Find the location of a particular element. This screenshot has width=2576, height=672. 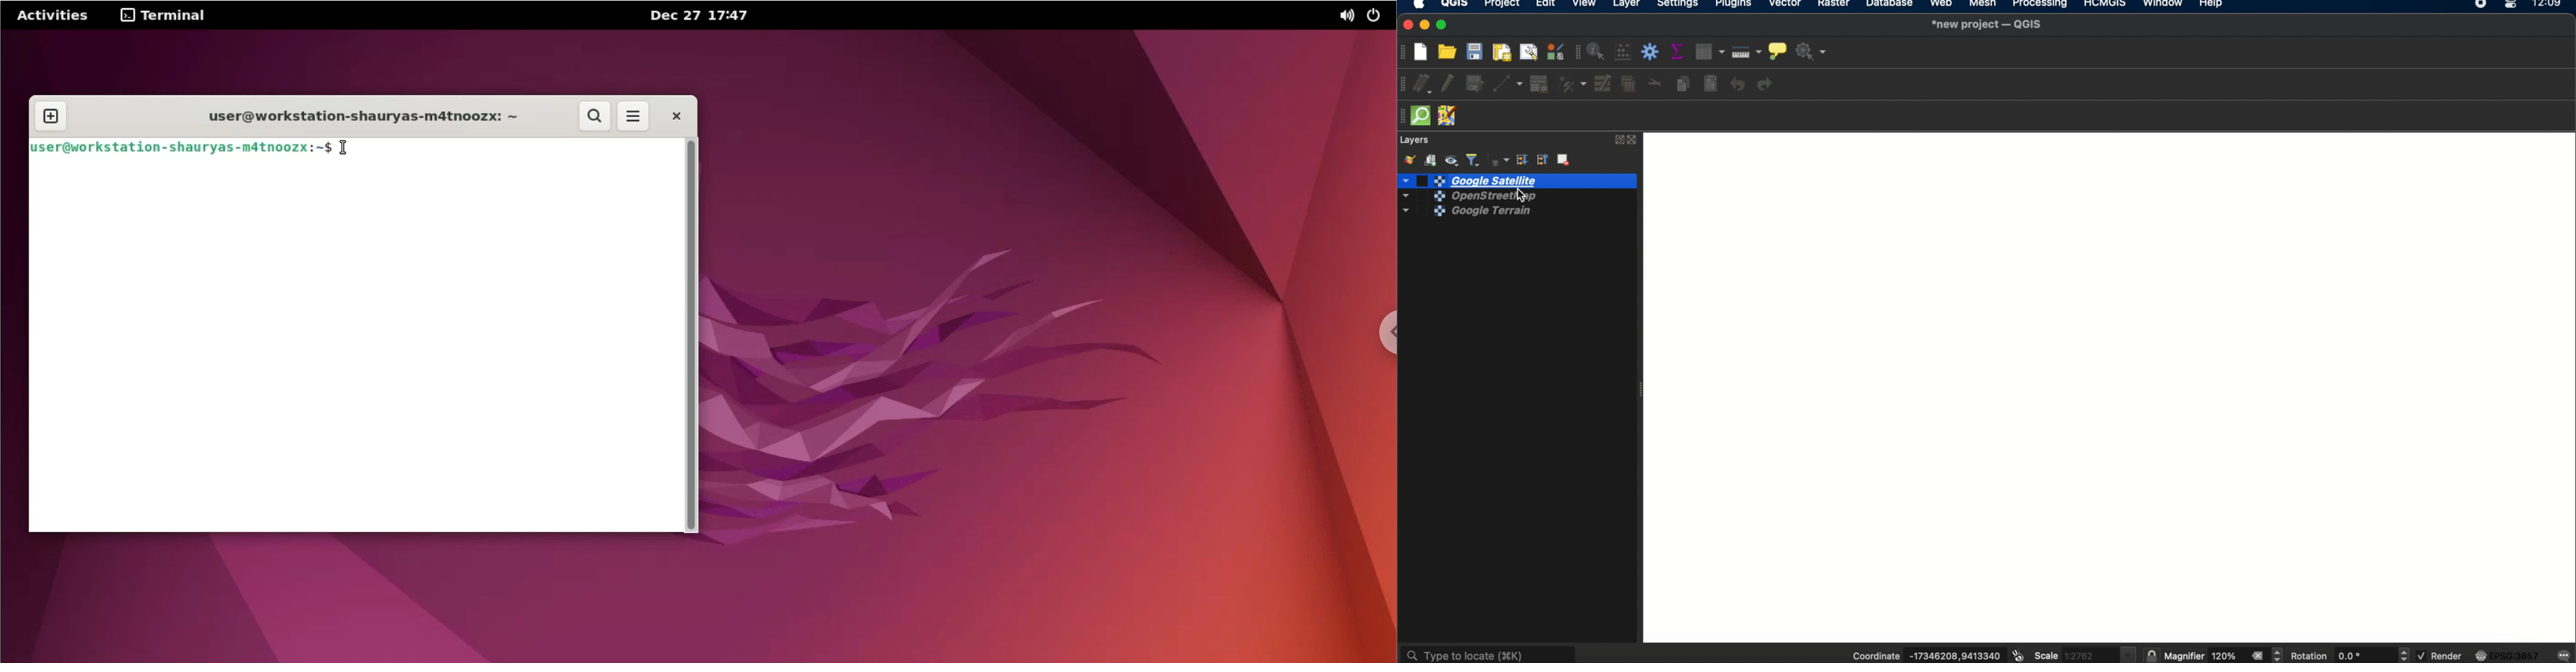

project toolbar is located at coordinates (1404, 52).